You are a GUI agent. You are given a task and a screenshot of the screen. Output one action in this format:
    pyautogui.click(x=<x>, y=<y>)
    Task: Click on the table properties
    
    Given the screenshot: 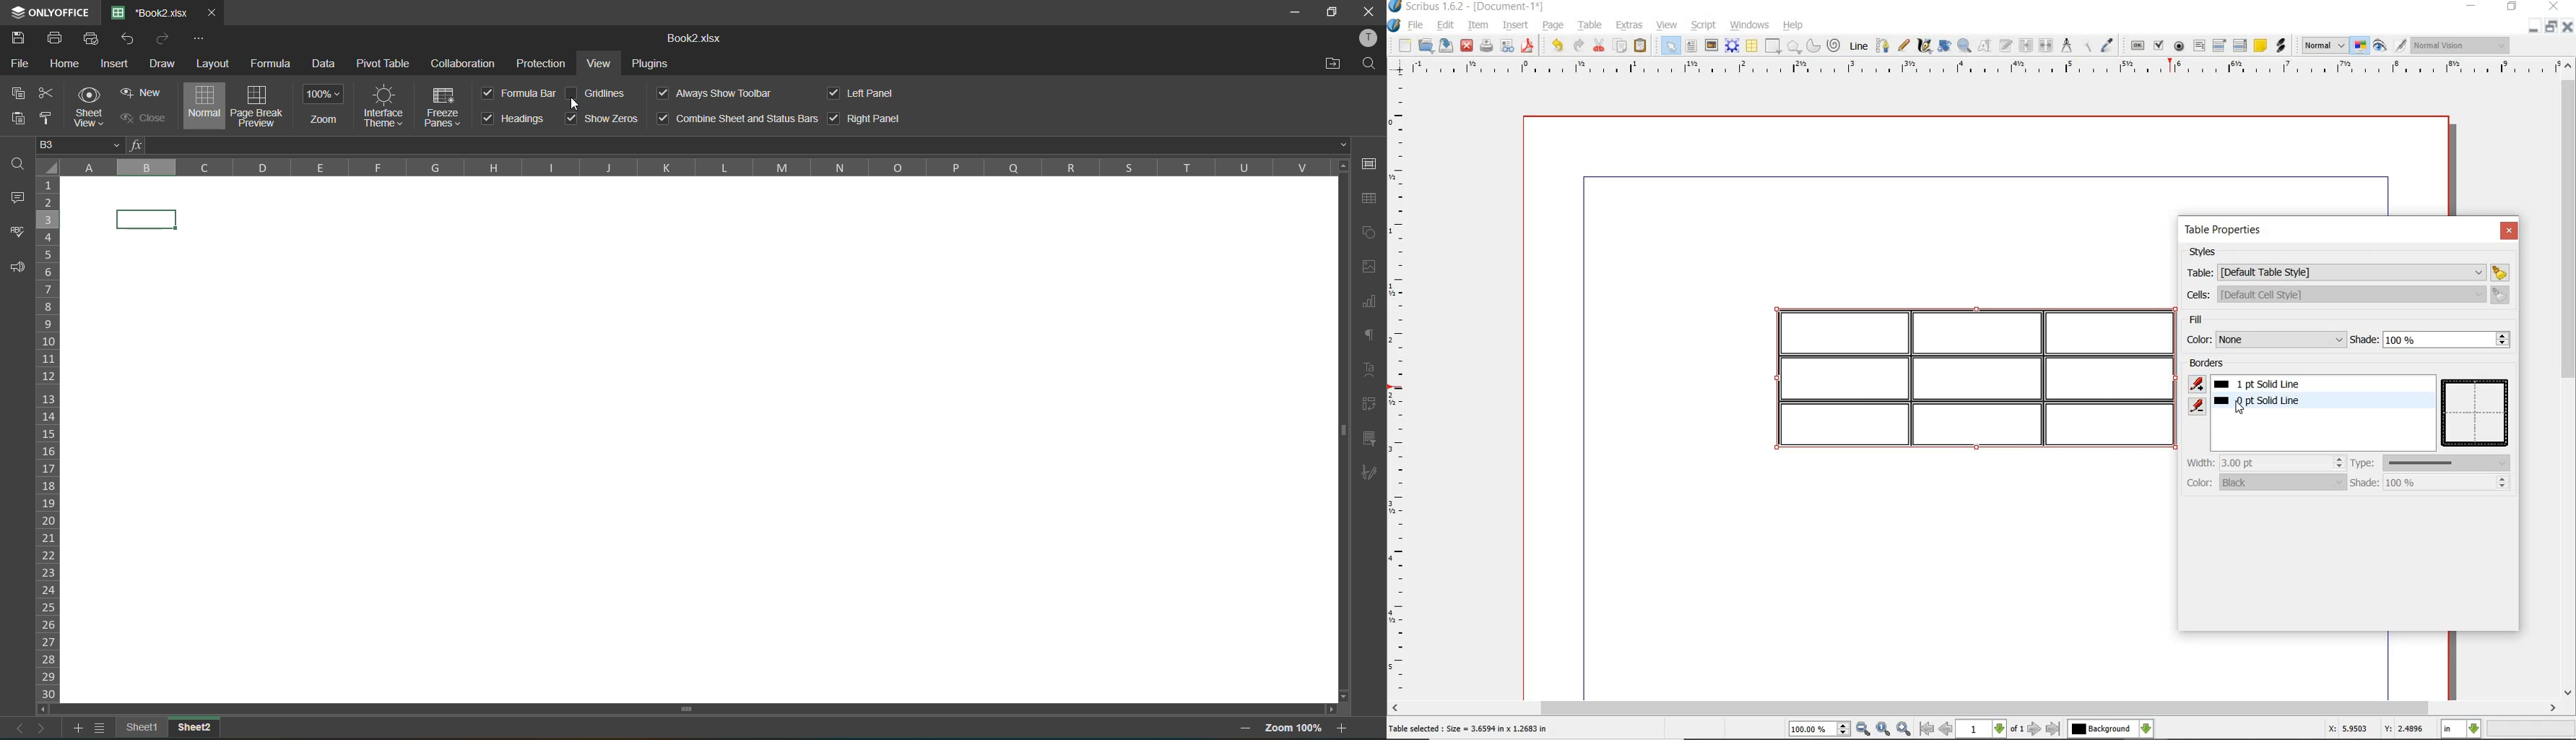 What is the action you would take?
    pyautogui.click(x=2225, y=232)
    